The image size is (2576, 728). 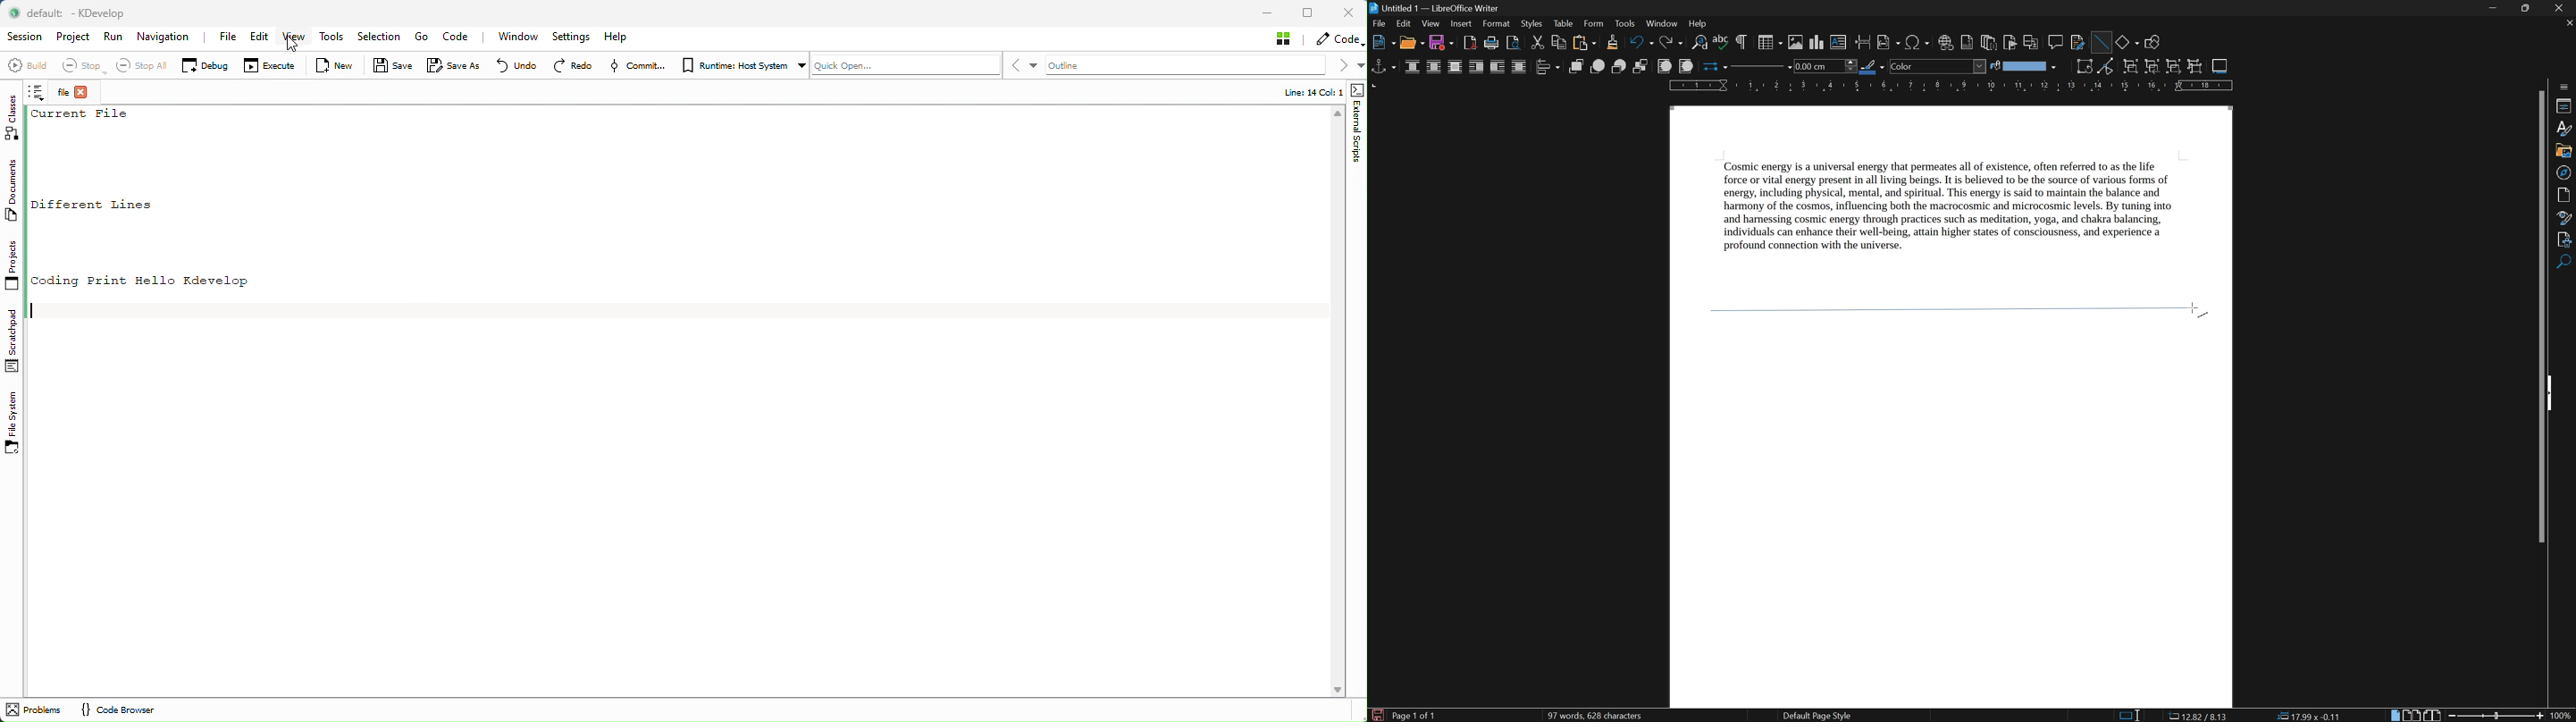 What do you see at coordinates (1598, 66) in the screenshot?
I see `forward one` at bounding box center [1598, 66].